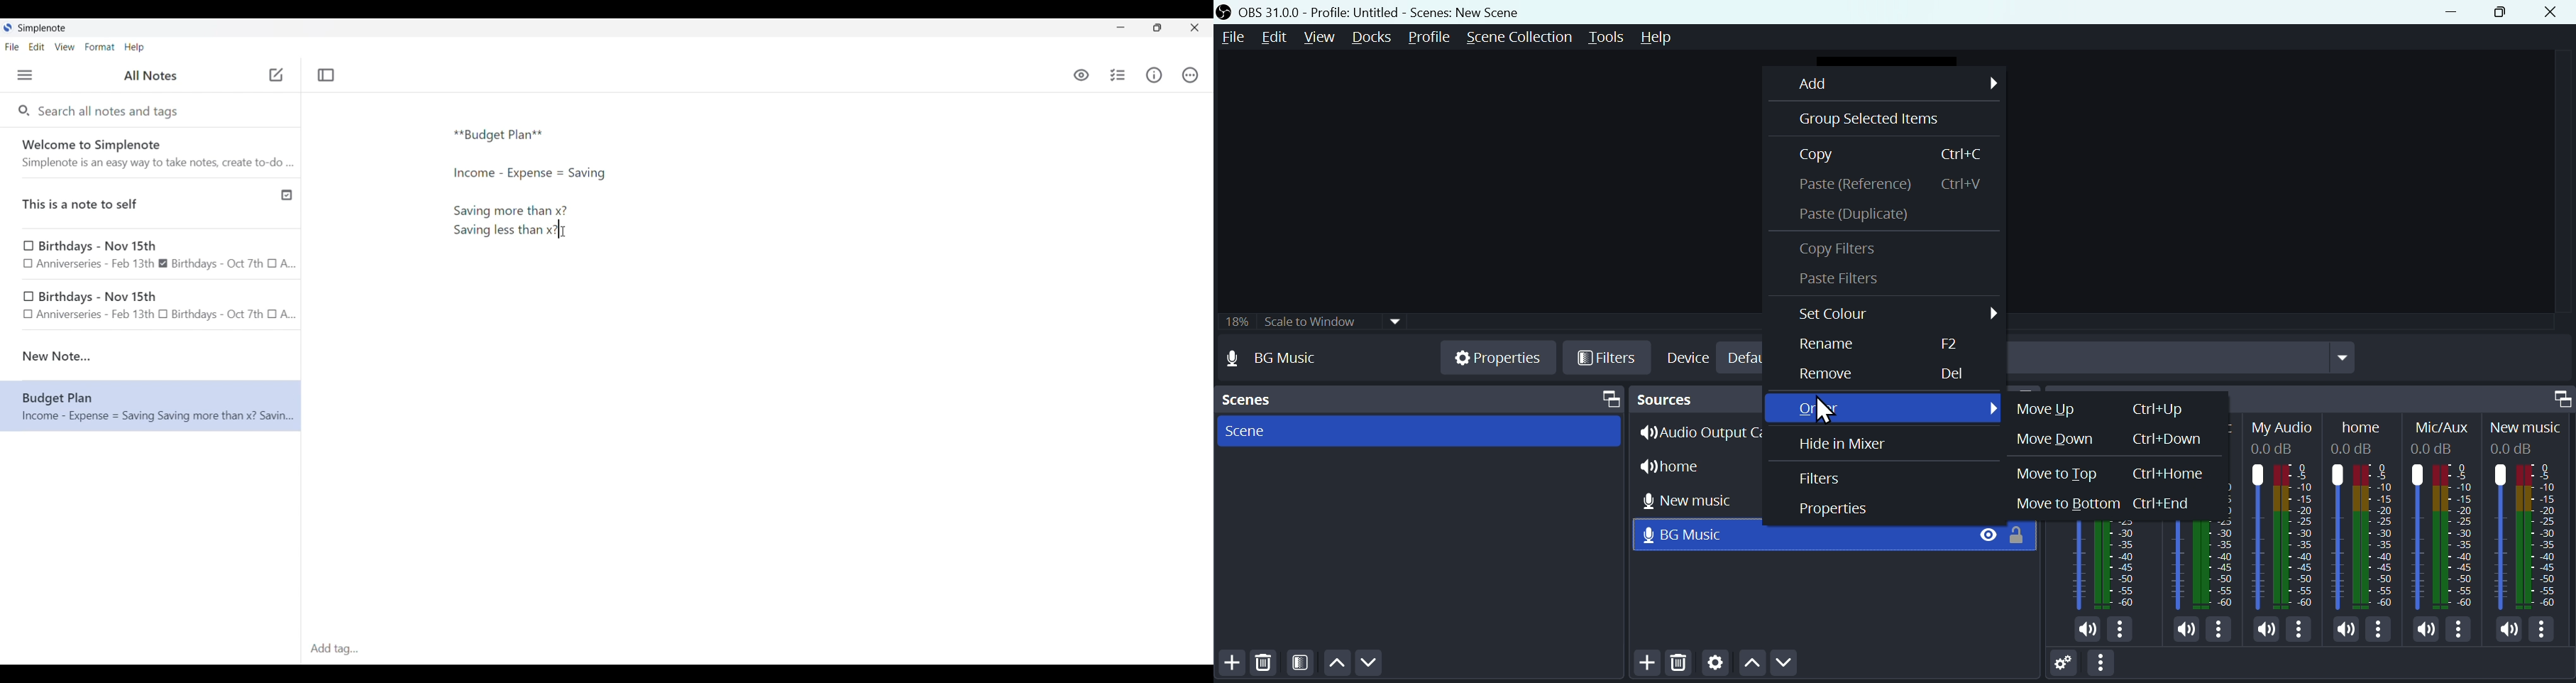 This screenshot has width=2576, height=700. What do you see at coordinates (1287, 359) in the screenshot?
I see `BG Music` at bounding box center [1287, 359].